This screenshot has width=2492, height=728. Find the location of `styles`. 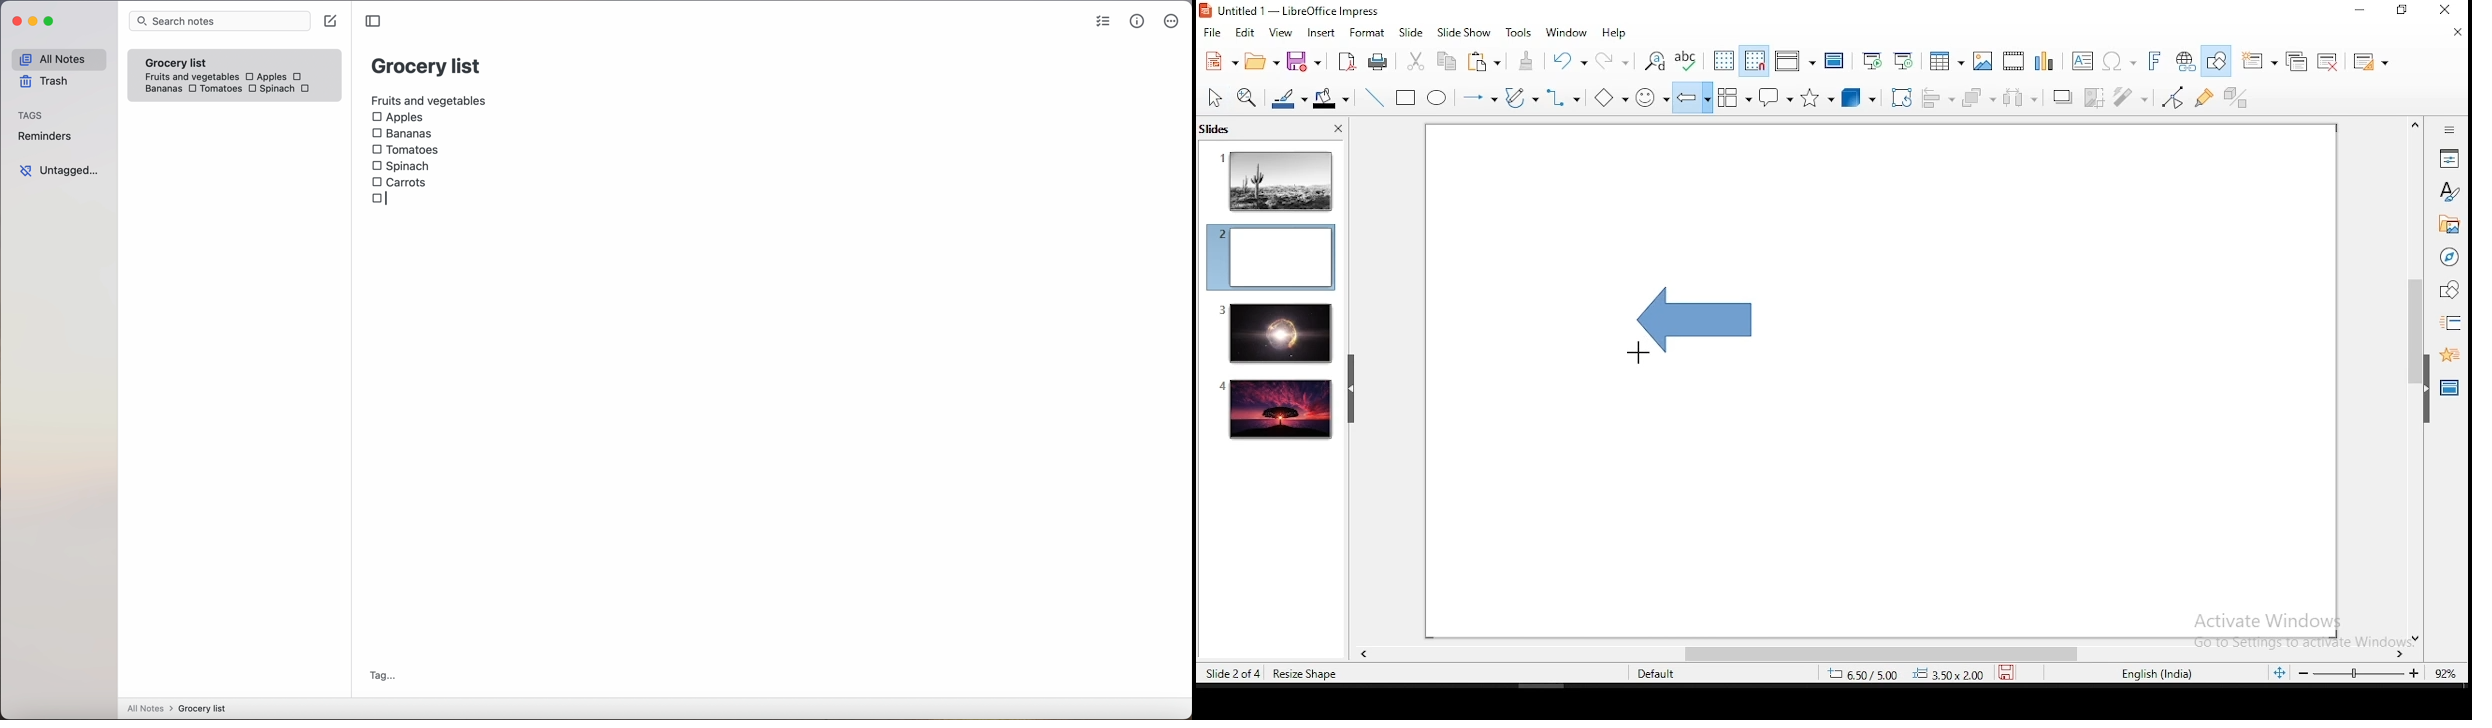

styles is located at coordinates (2449, 191).